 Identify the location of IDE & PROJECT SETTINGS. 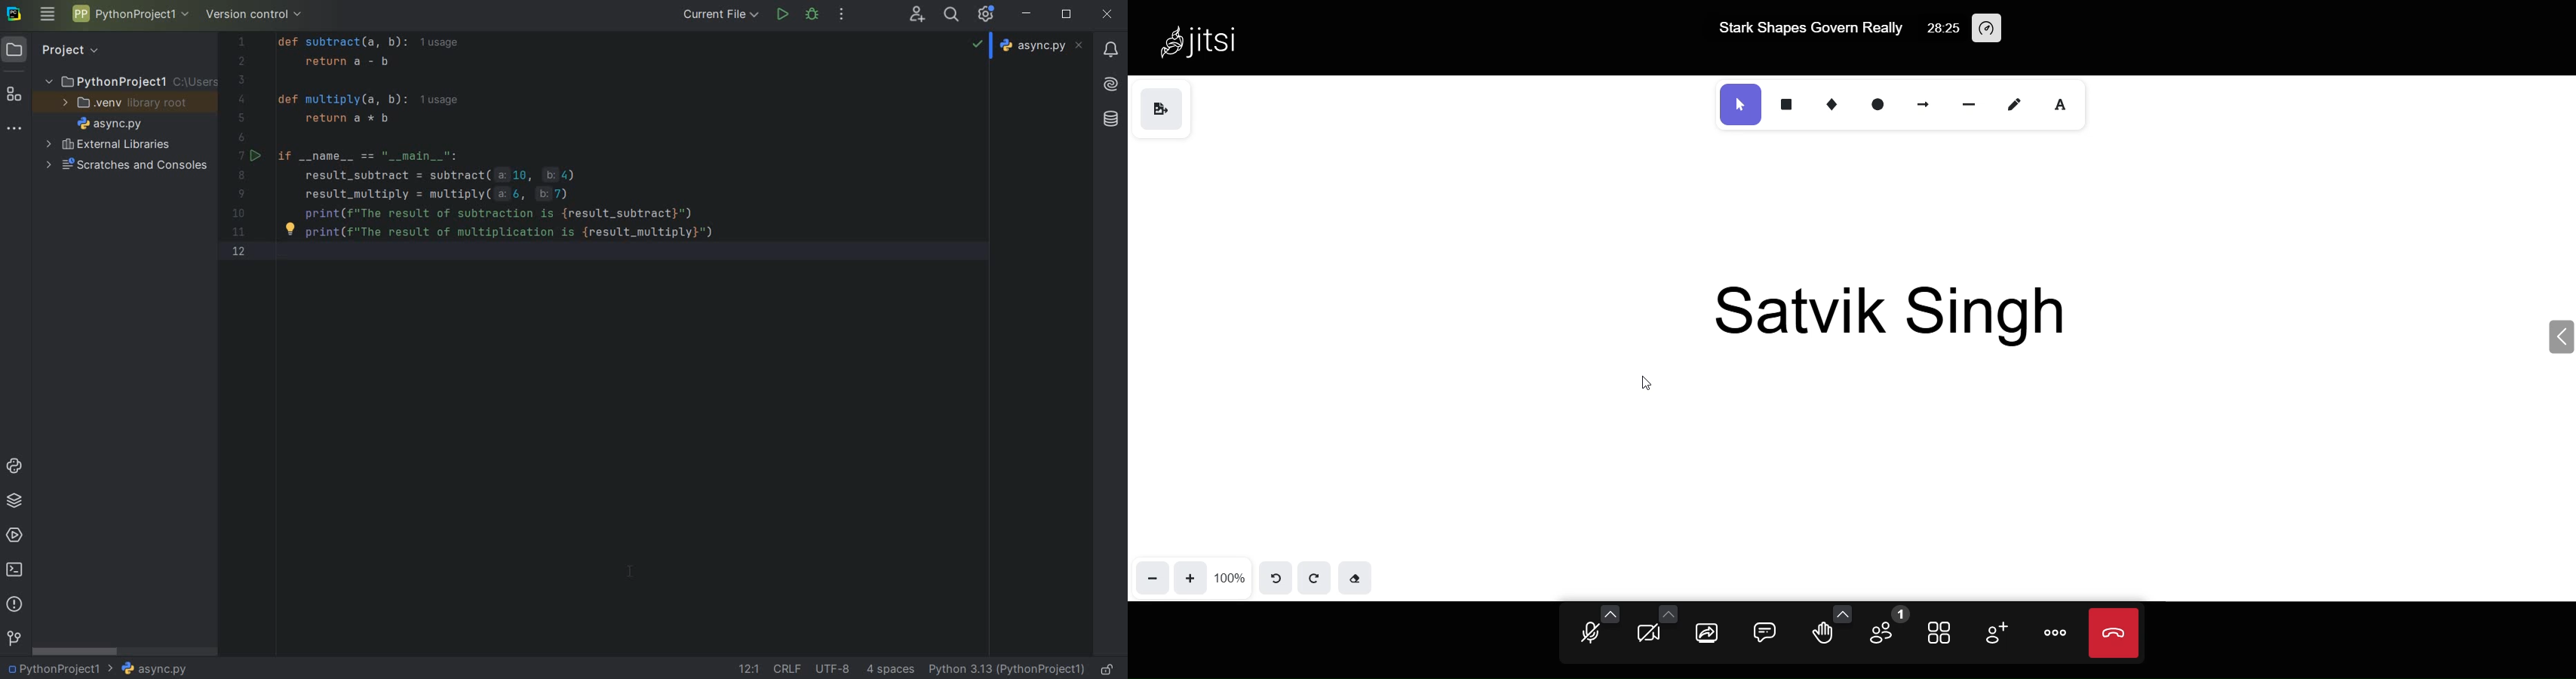
(990, 15).